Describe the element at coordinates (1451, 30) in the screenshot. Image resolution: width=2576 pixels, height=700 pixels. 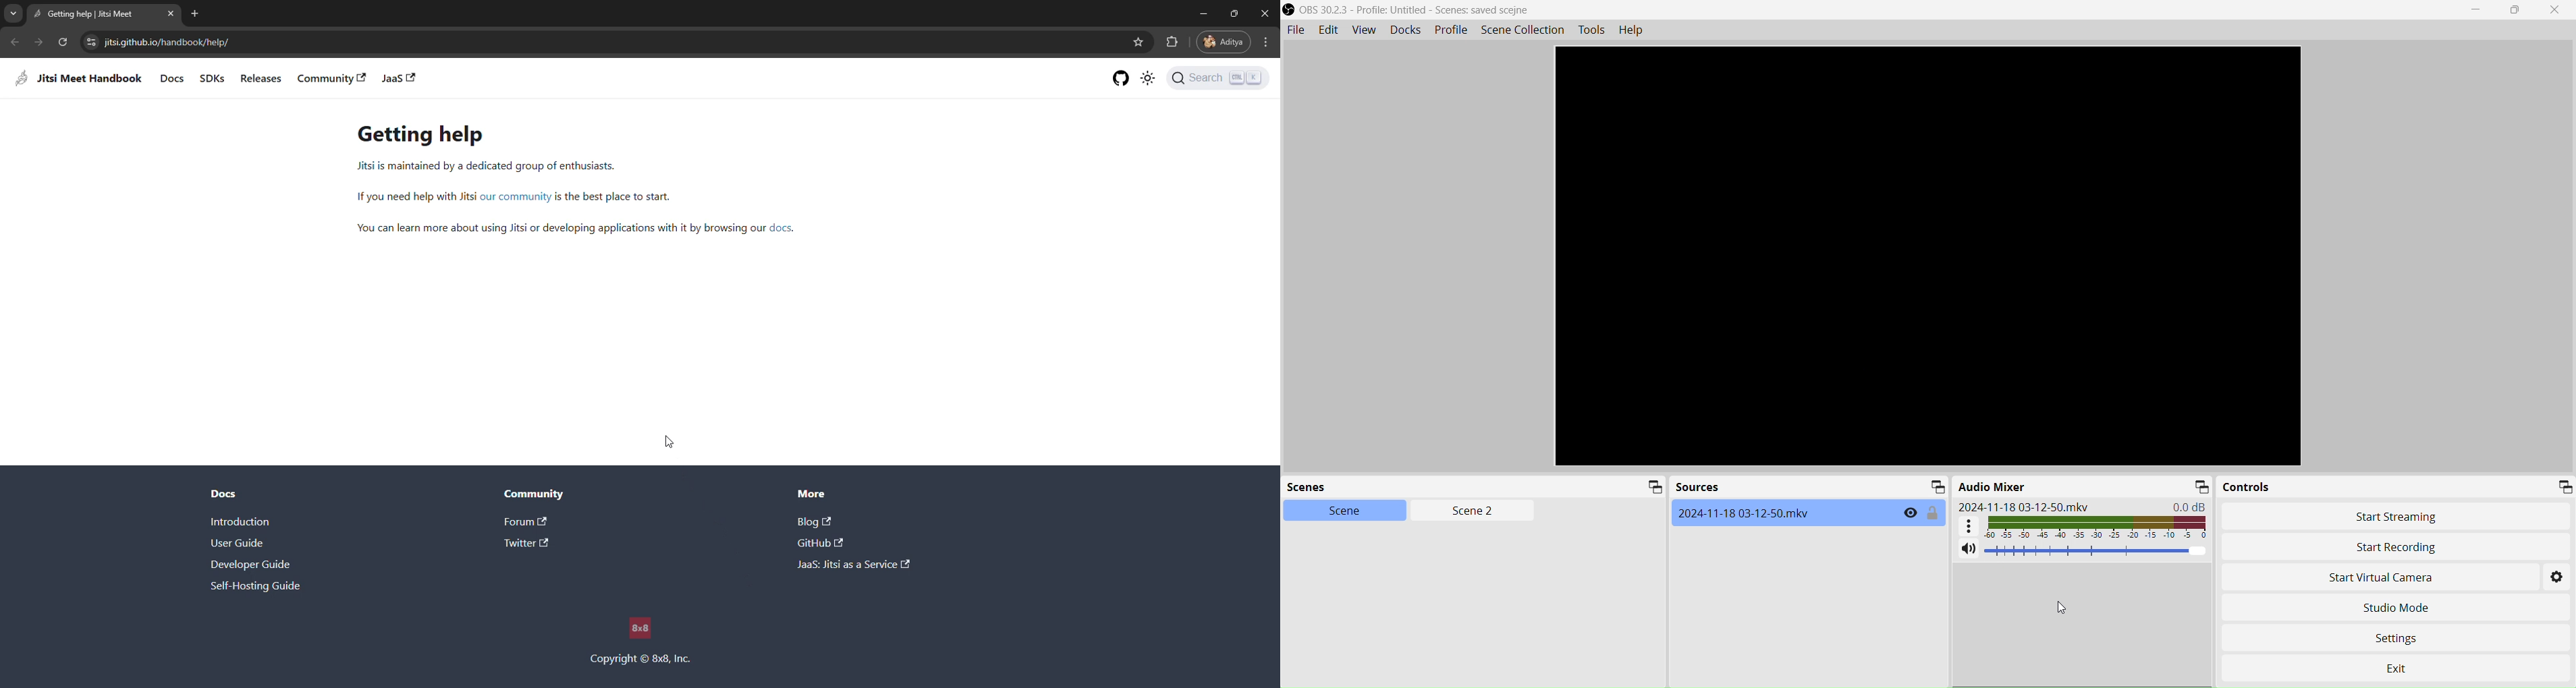
I see `Profile` at that location.